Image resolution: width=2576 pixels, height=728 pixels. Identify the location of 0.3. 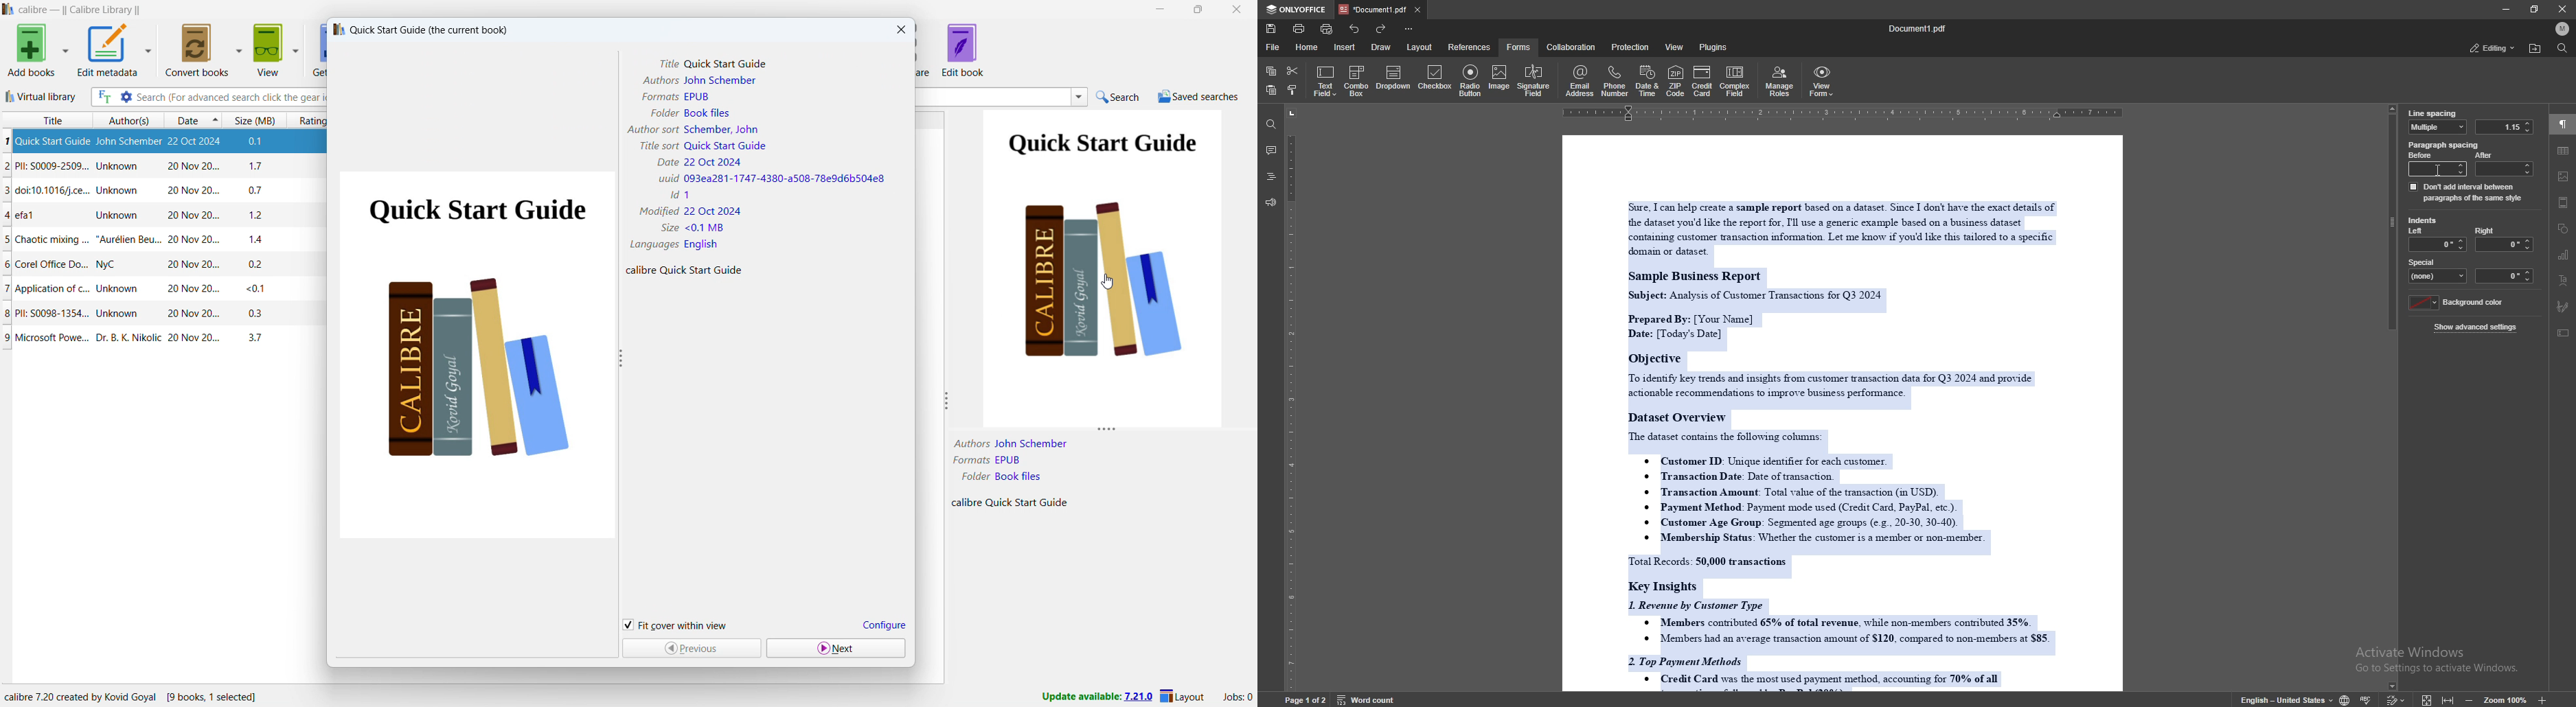
(254, 314).